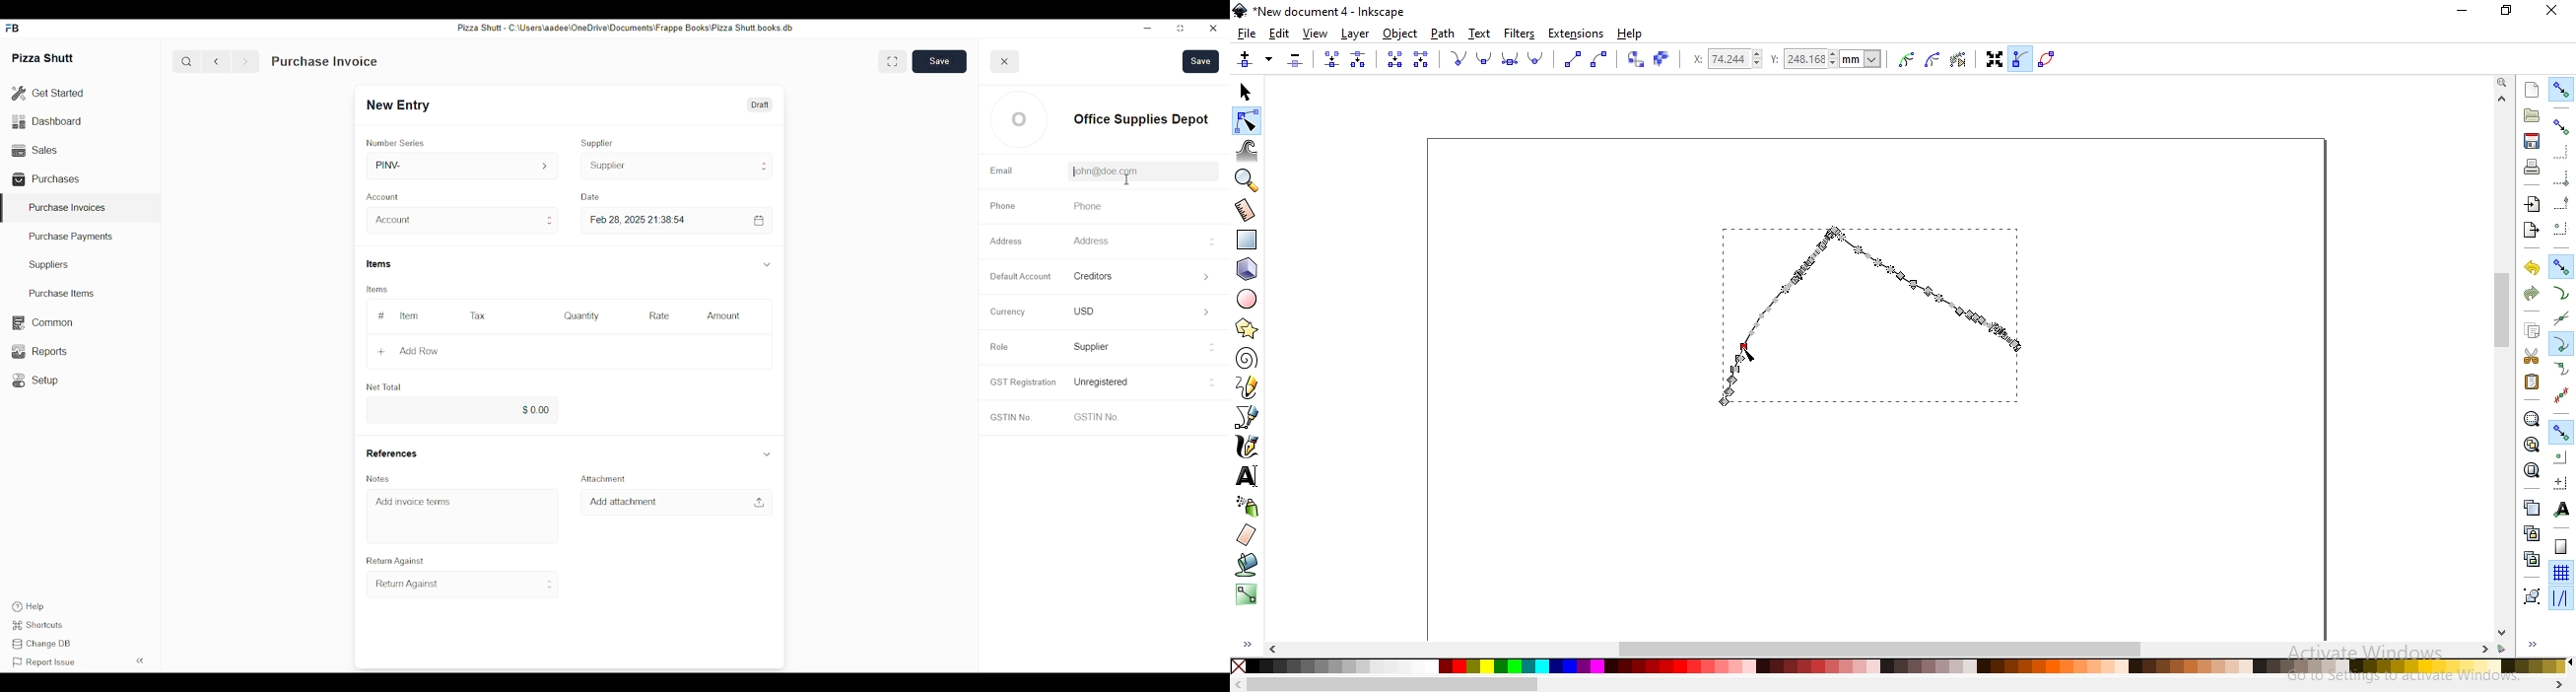  I want to click on enlarge, so click(892, 60).